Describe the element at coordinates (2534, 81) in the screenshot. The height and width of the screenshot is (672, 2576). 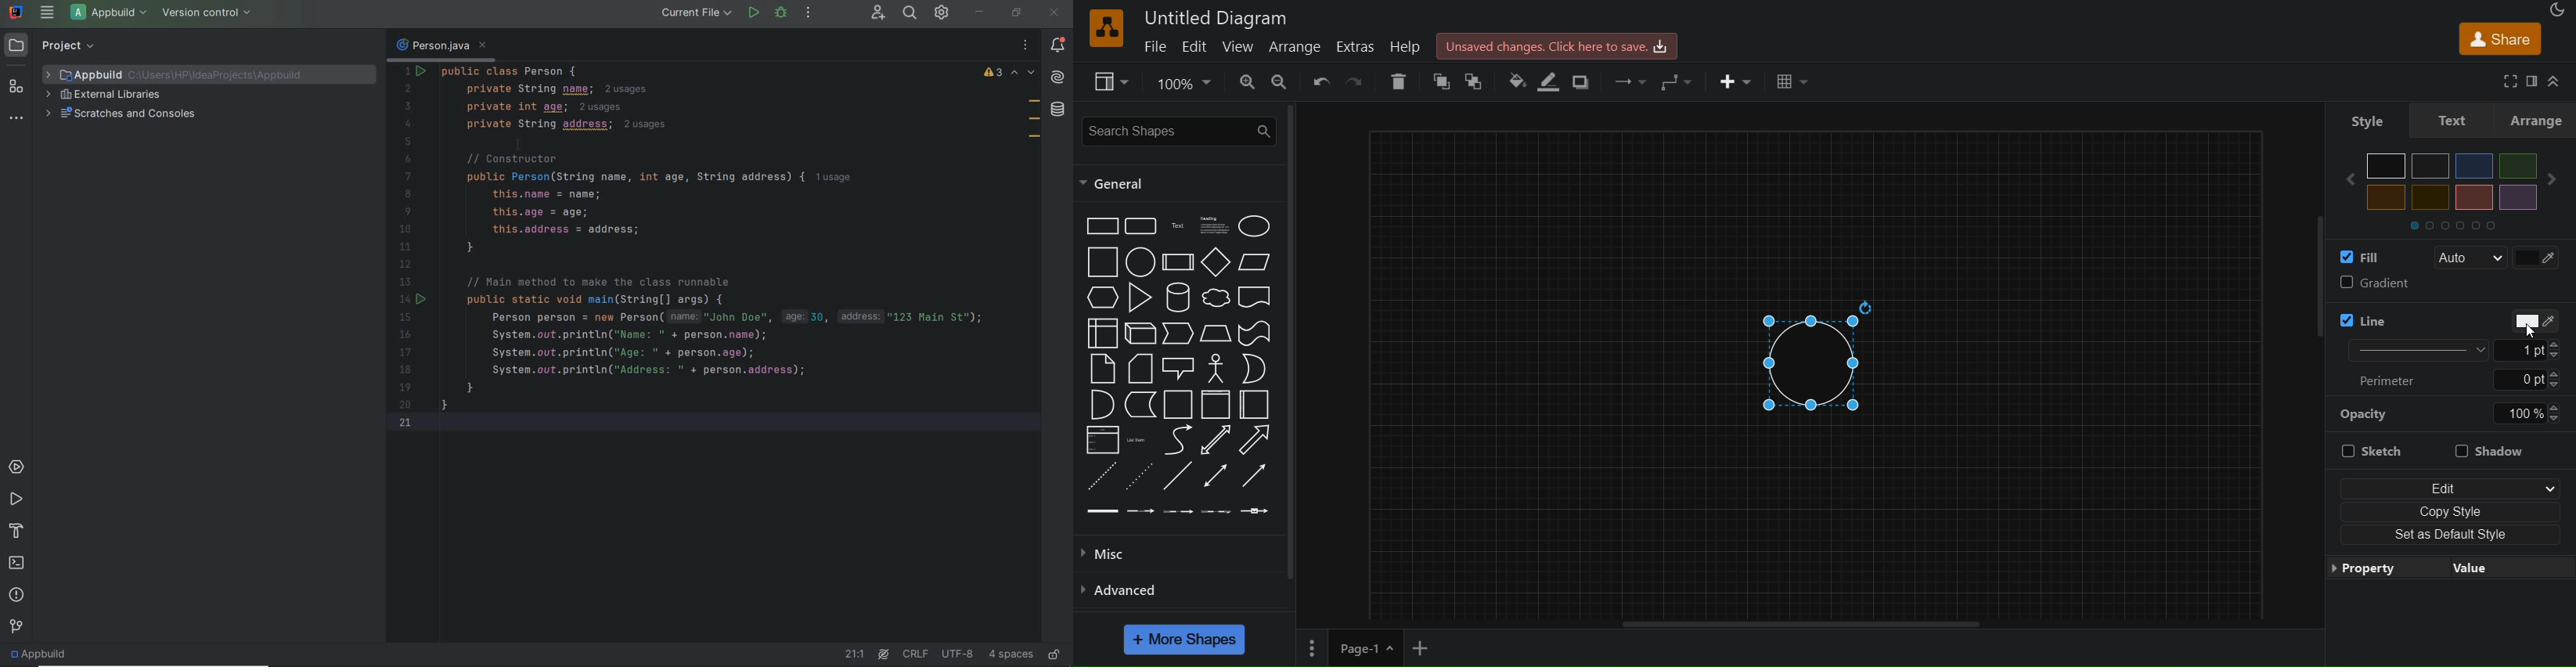
I see `format` at that location.